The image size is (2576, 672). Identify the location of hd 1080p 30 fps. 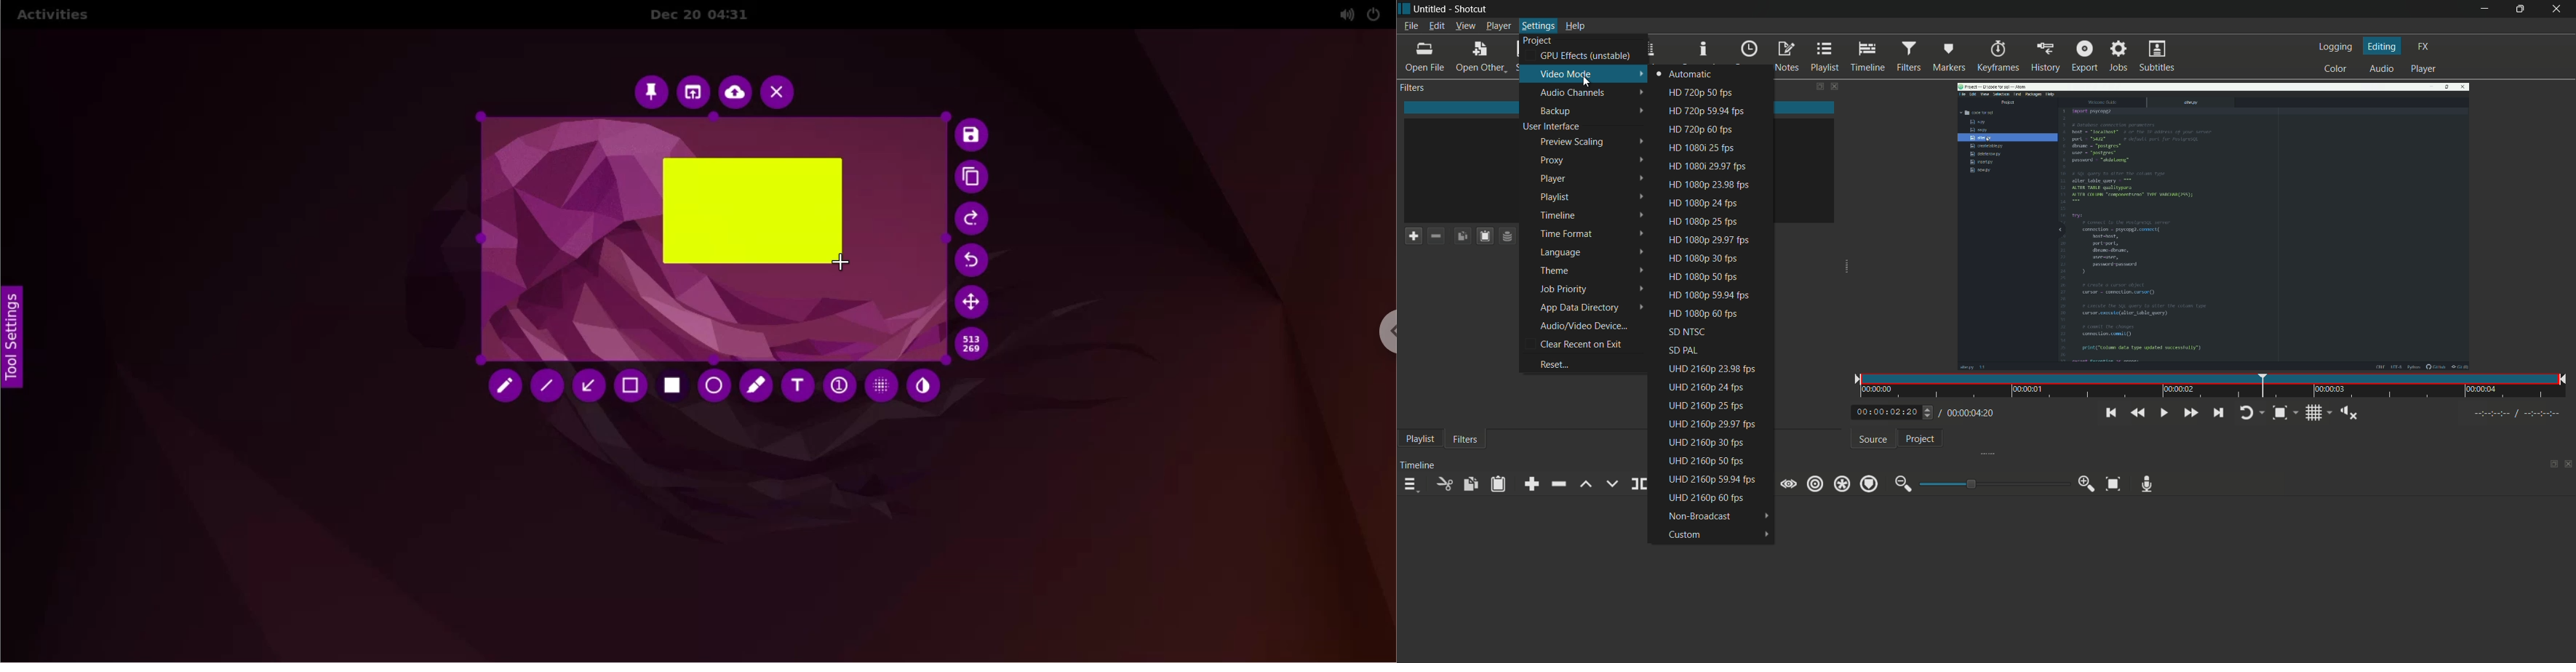
(1714, 258).